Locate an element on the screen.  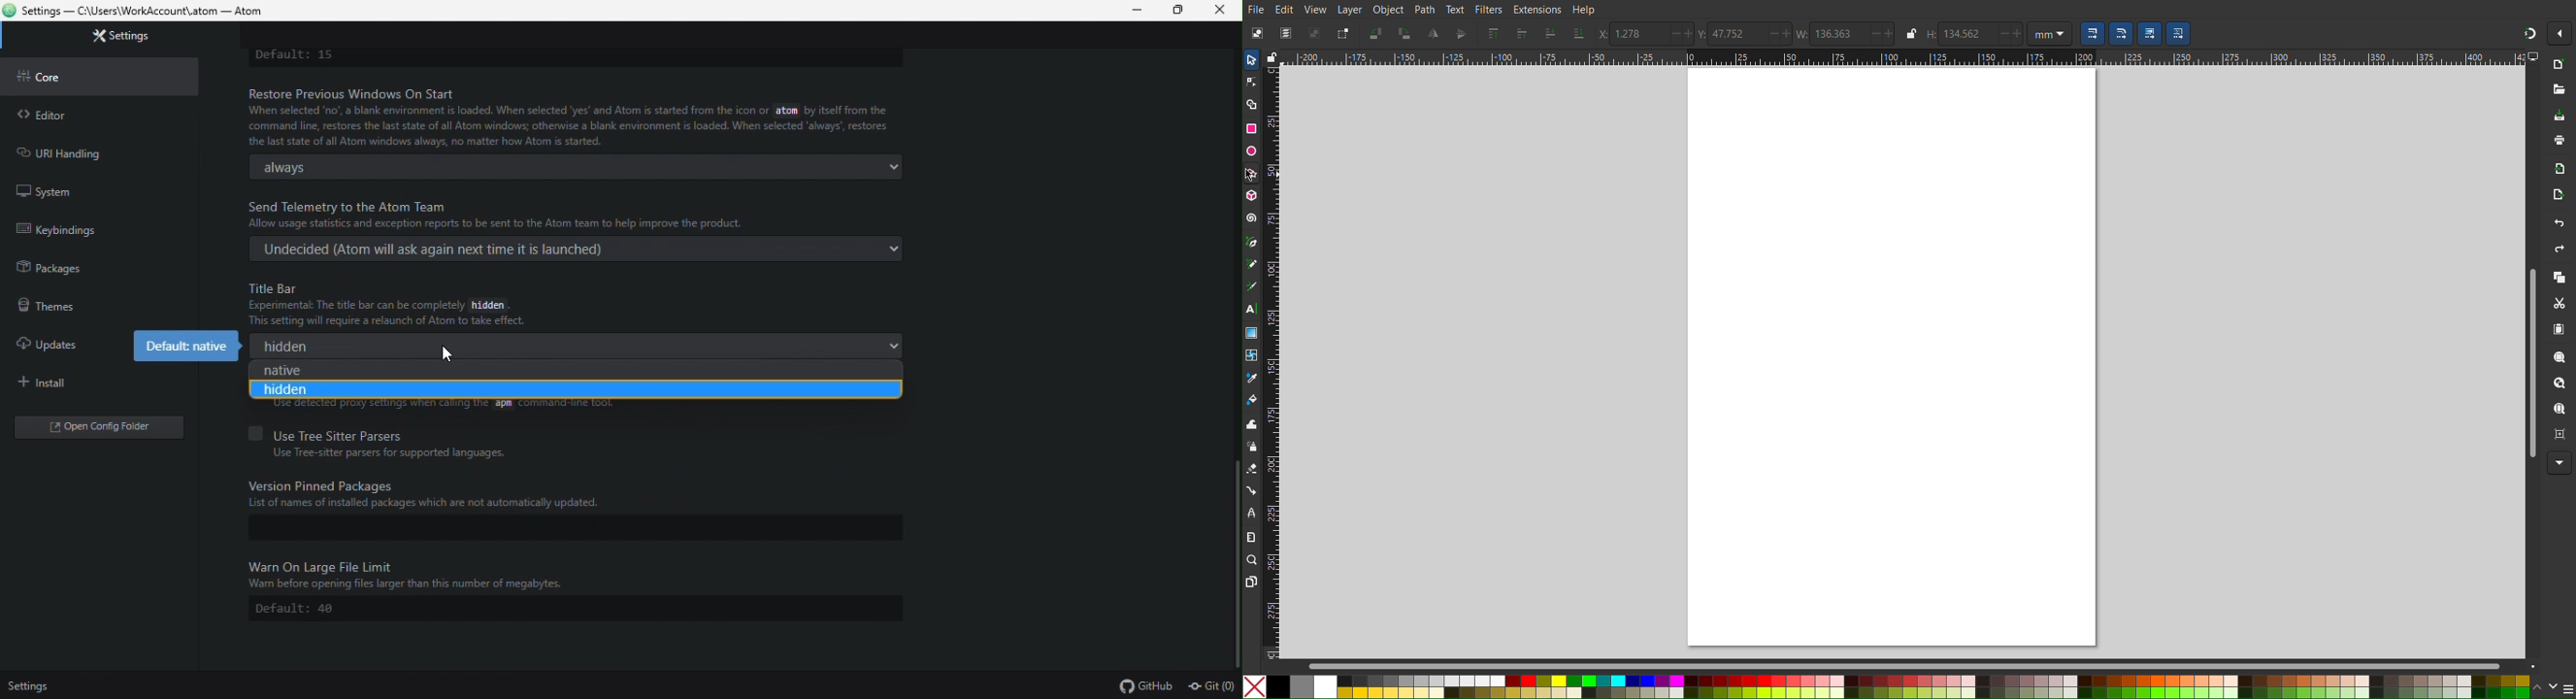
Use Tree Sitter Parsers is located at coordinates (331, 434).